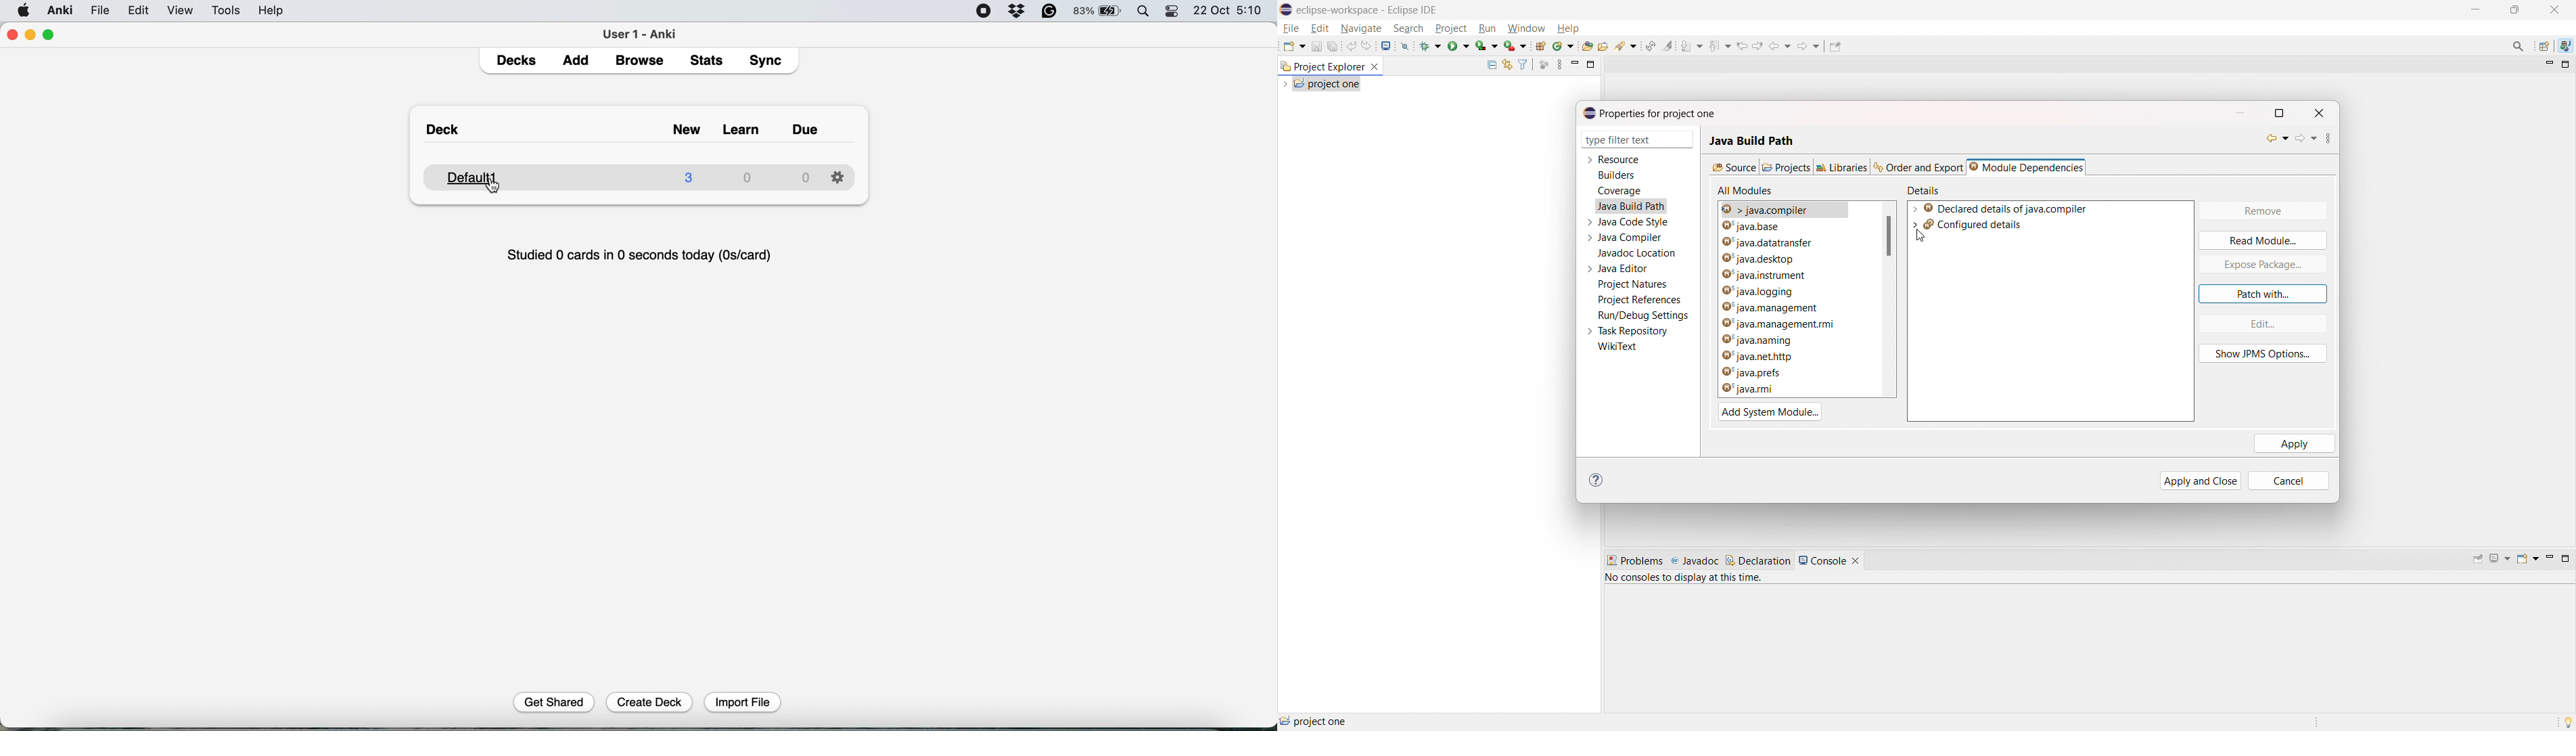 Image resolution: width=2576 pixels, height=756 pixels. What do you see at coordinates (1506, 65) in the screenshot?
I see `link to editor` at bounding box center [1506, 65].